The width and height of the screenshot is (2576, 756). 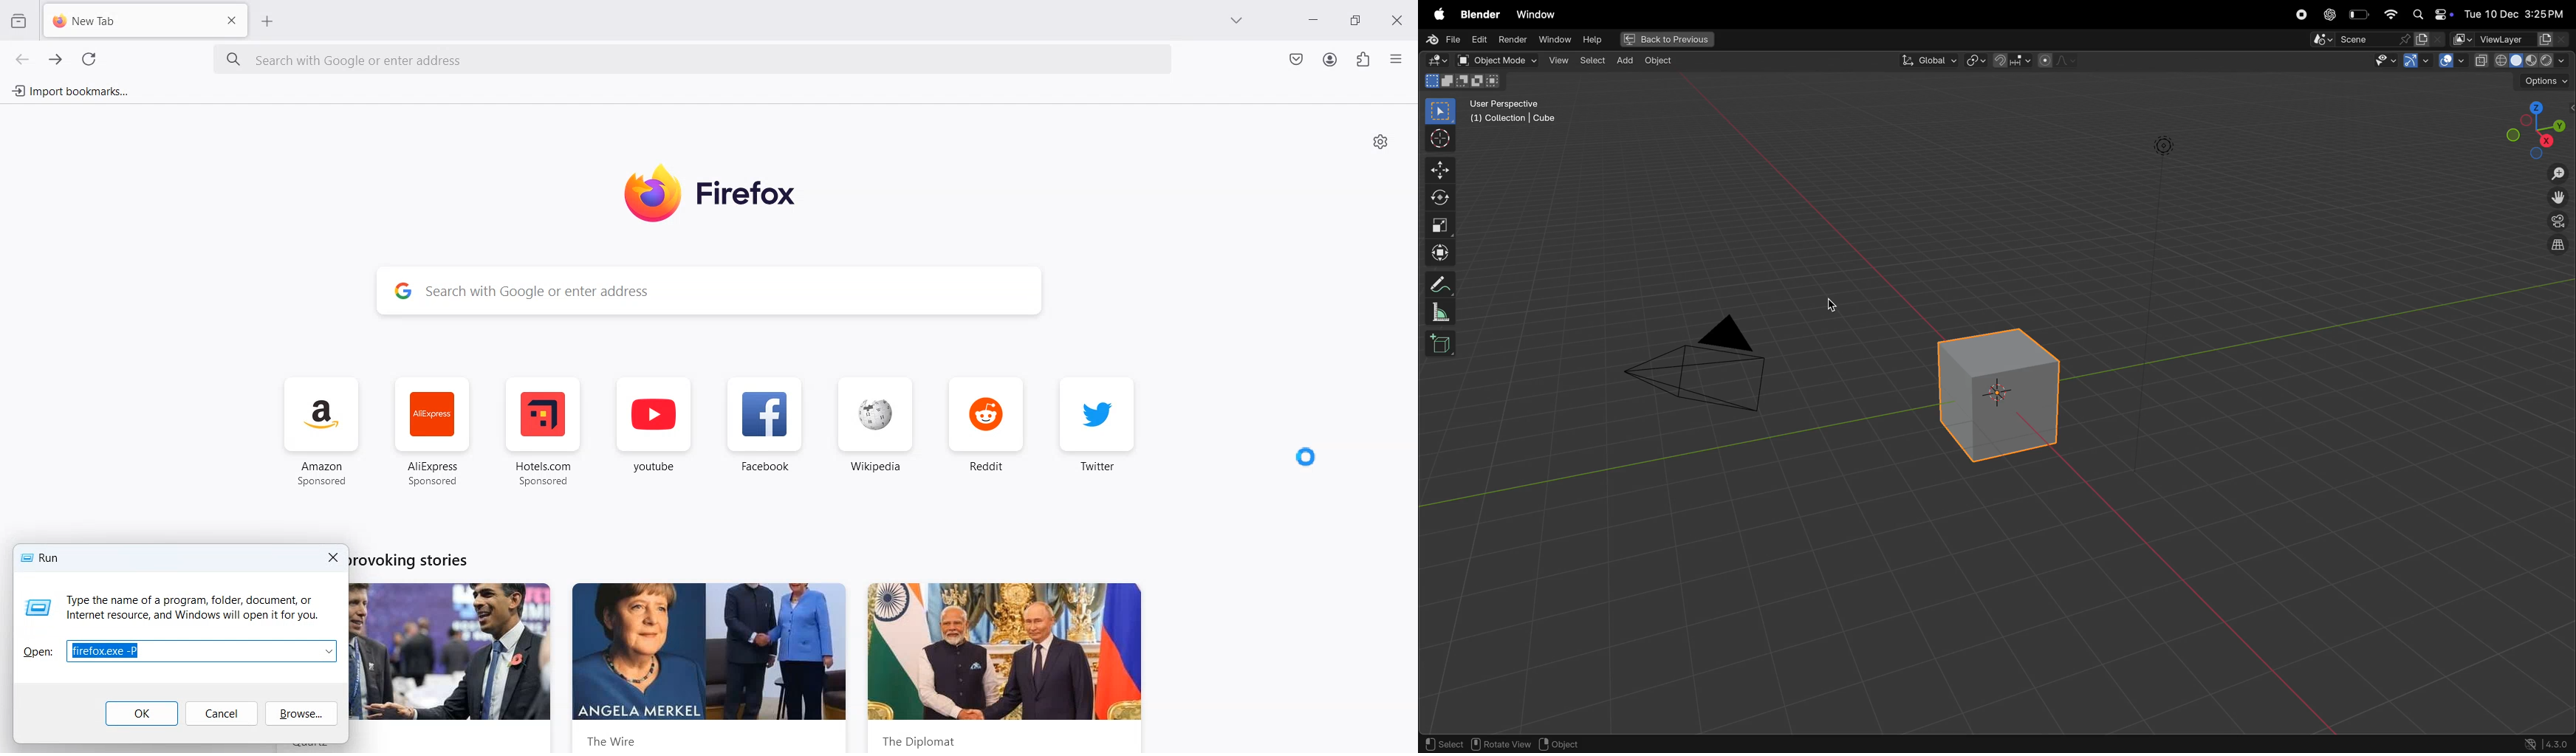 I want to click on Refresh, so click(x=89, y=60).